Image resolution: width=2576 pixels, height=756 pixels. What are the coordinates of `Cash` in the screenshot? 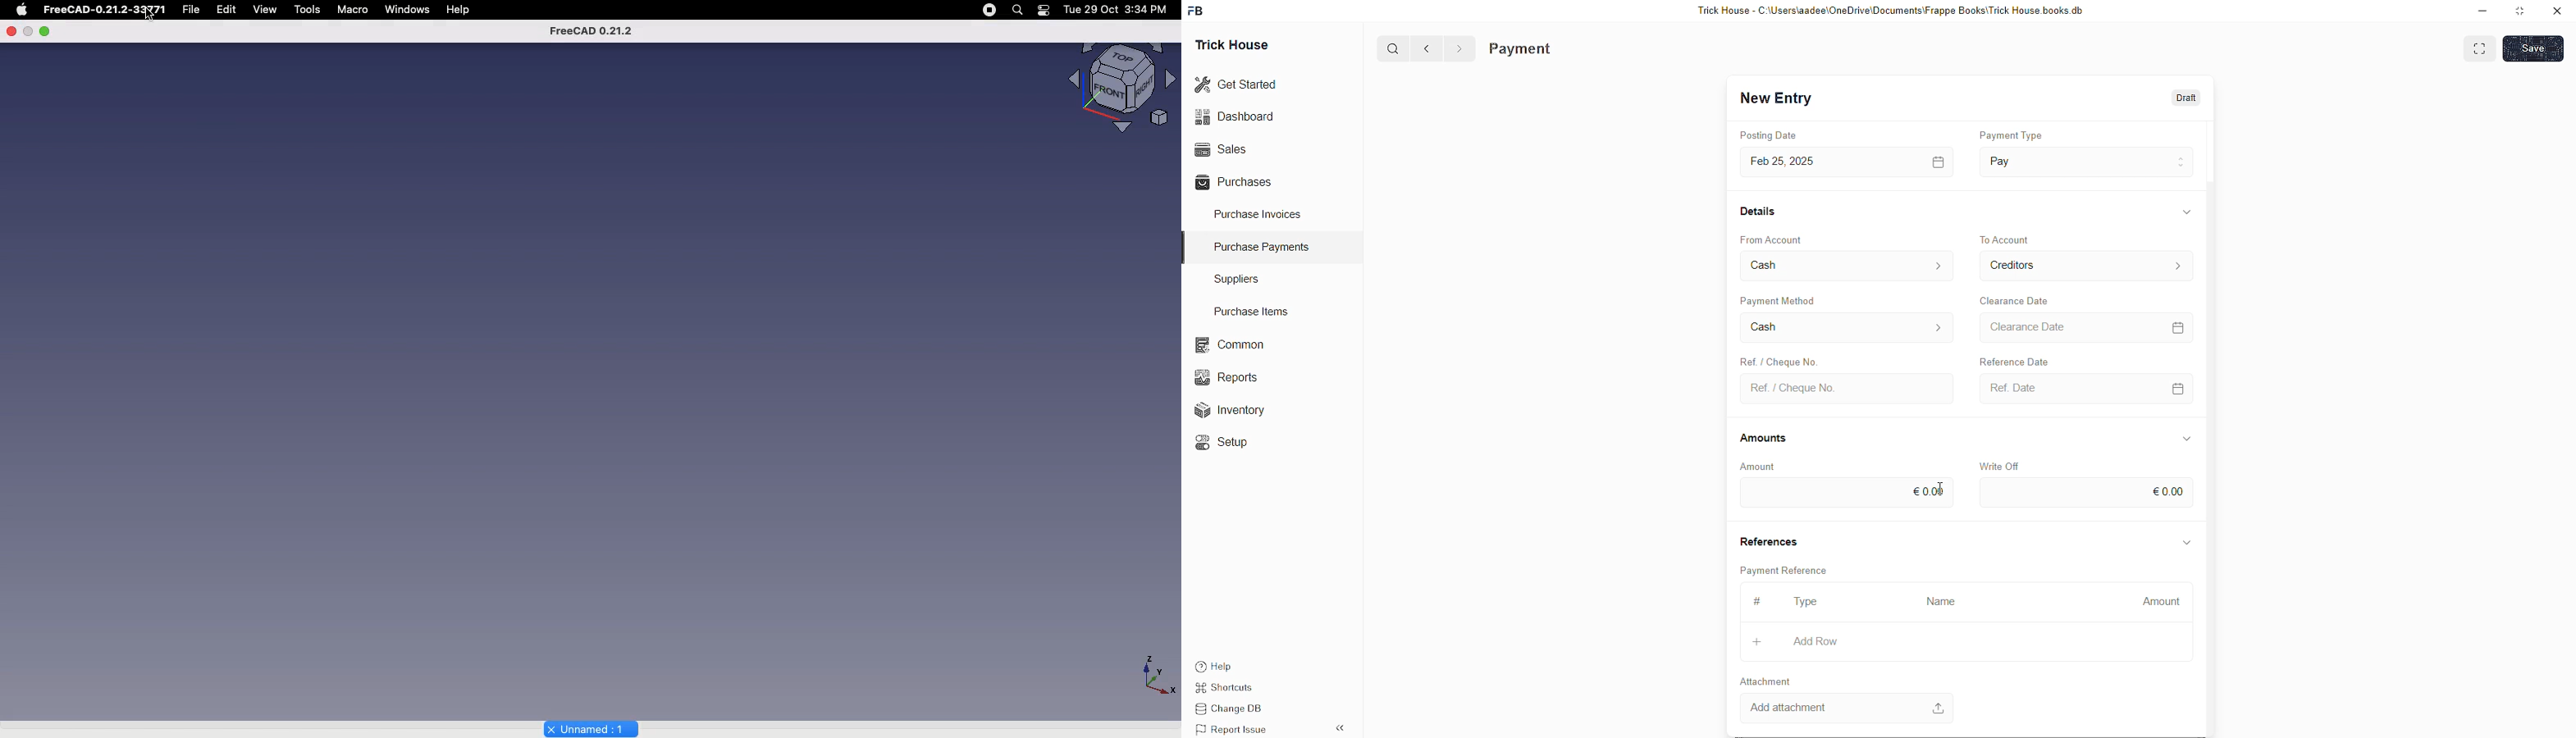 It's located at (1757, 325).